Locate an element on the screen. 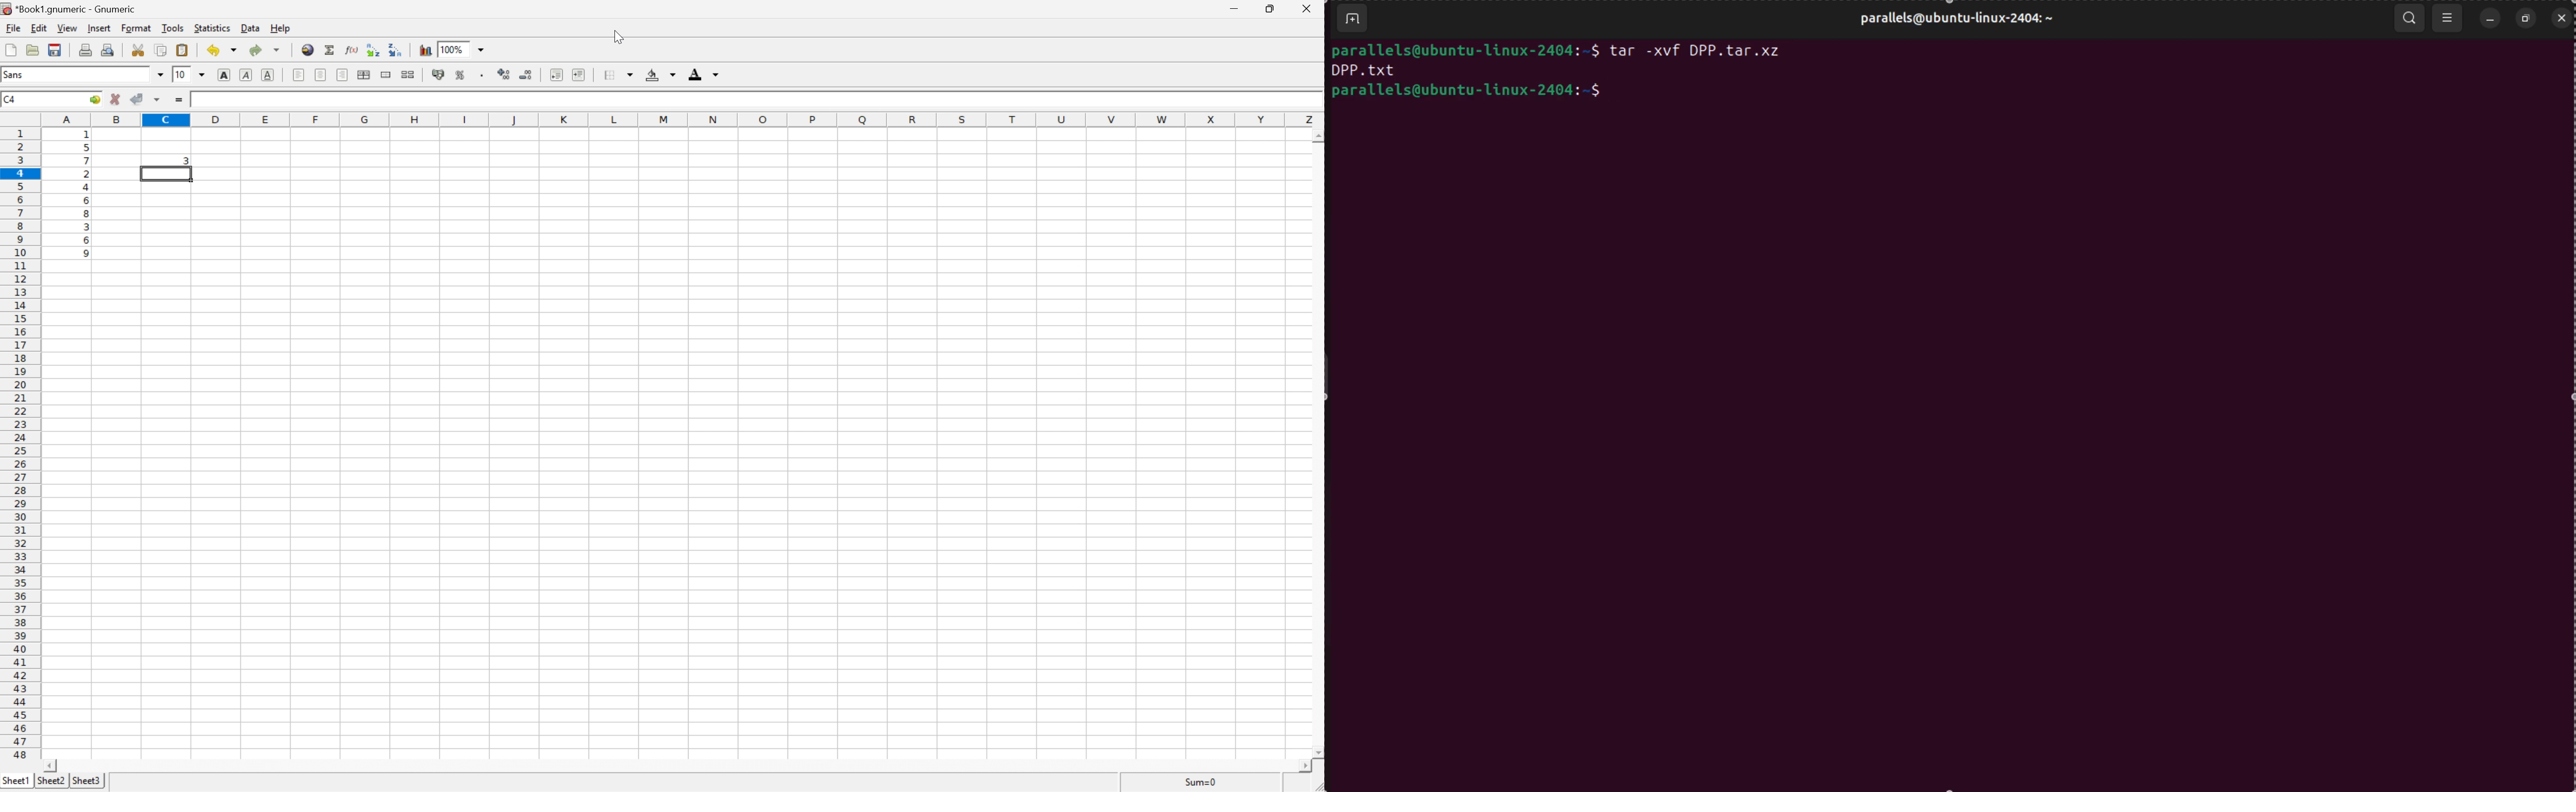  cancel changes is located at coordinates (115, 98).